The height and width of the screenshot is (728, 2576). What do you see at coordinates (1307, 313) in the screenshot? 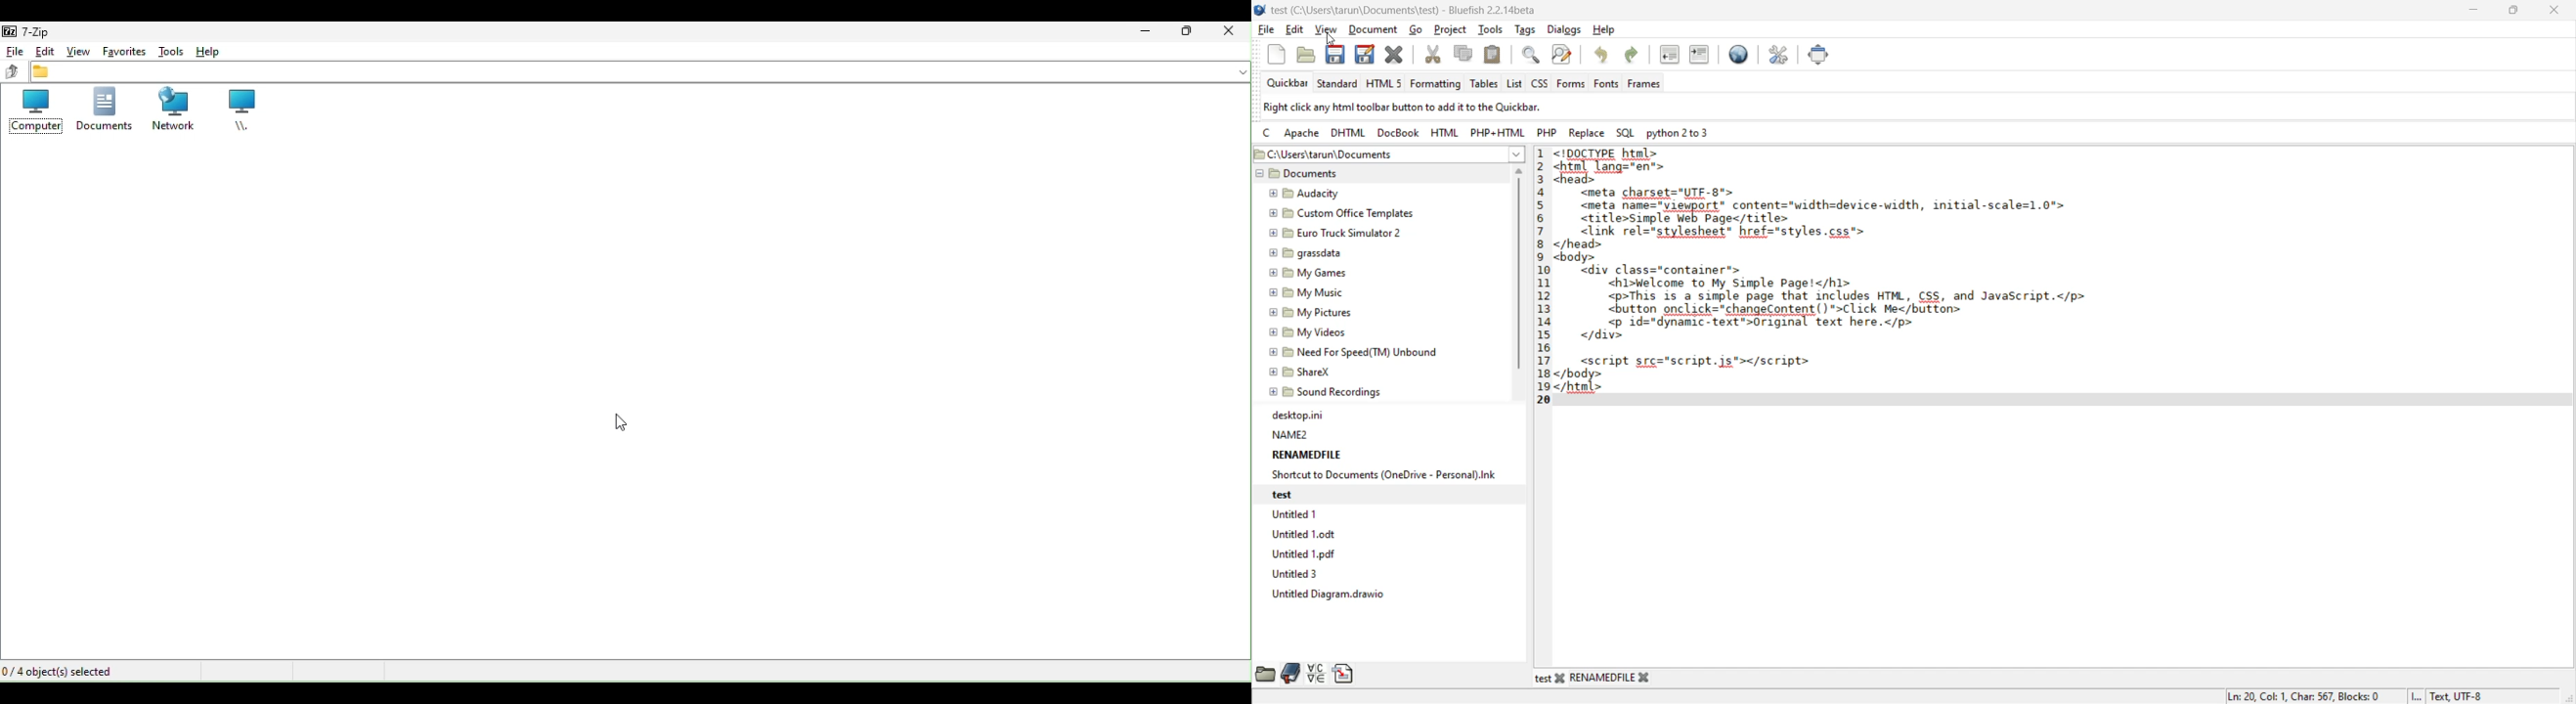
I see `@ 9 My Pictures` at bounding box center [1307, 313].